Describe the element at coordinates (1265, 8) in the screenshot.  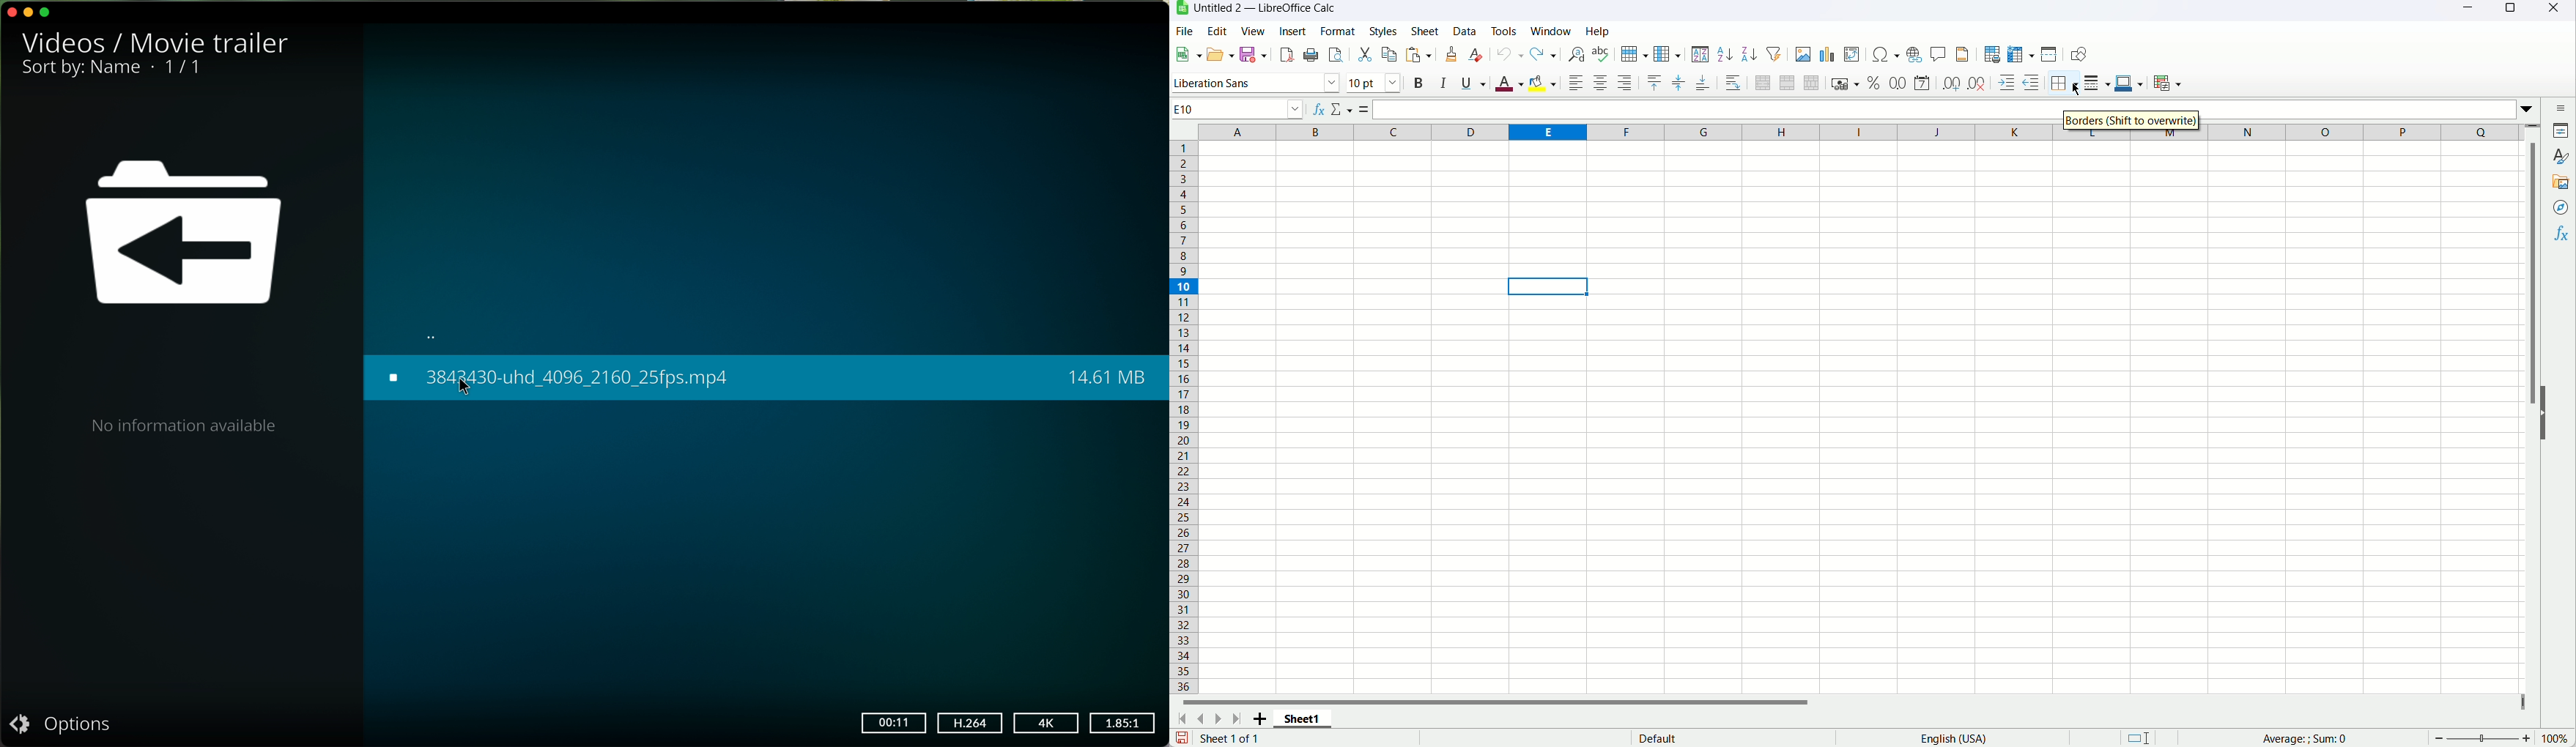
I see `Untitled 2 — LibreOffice Calc` at that location.